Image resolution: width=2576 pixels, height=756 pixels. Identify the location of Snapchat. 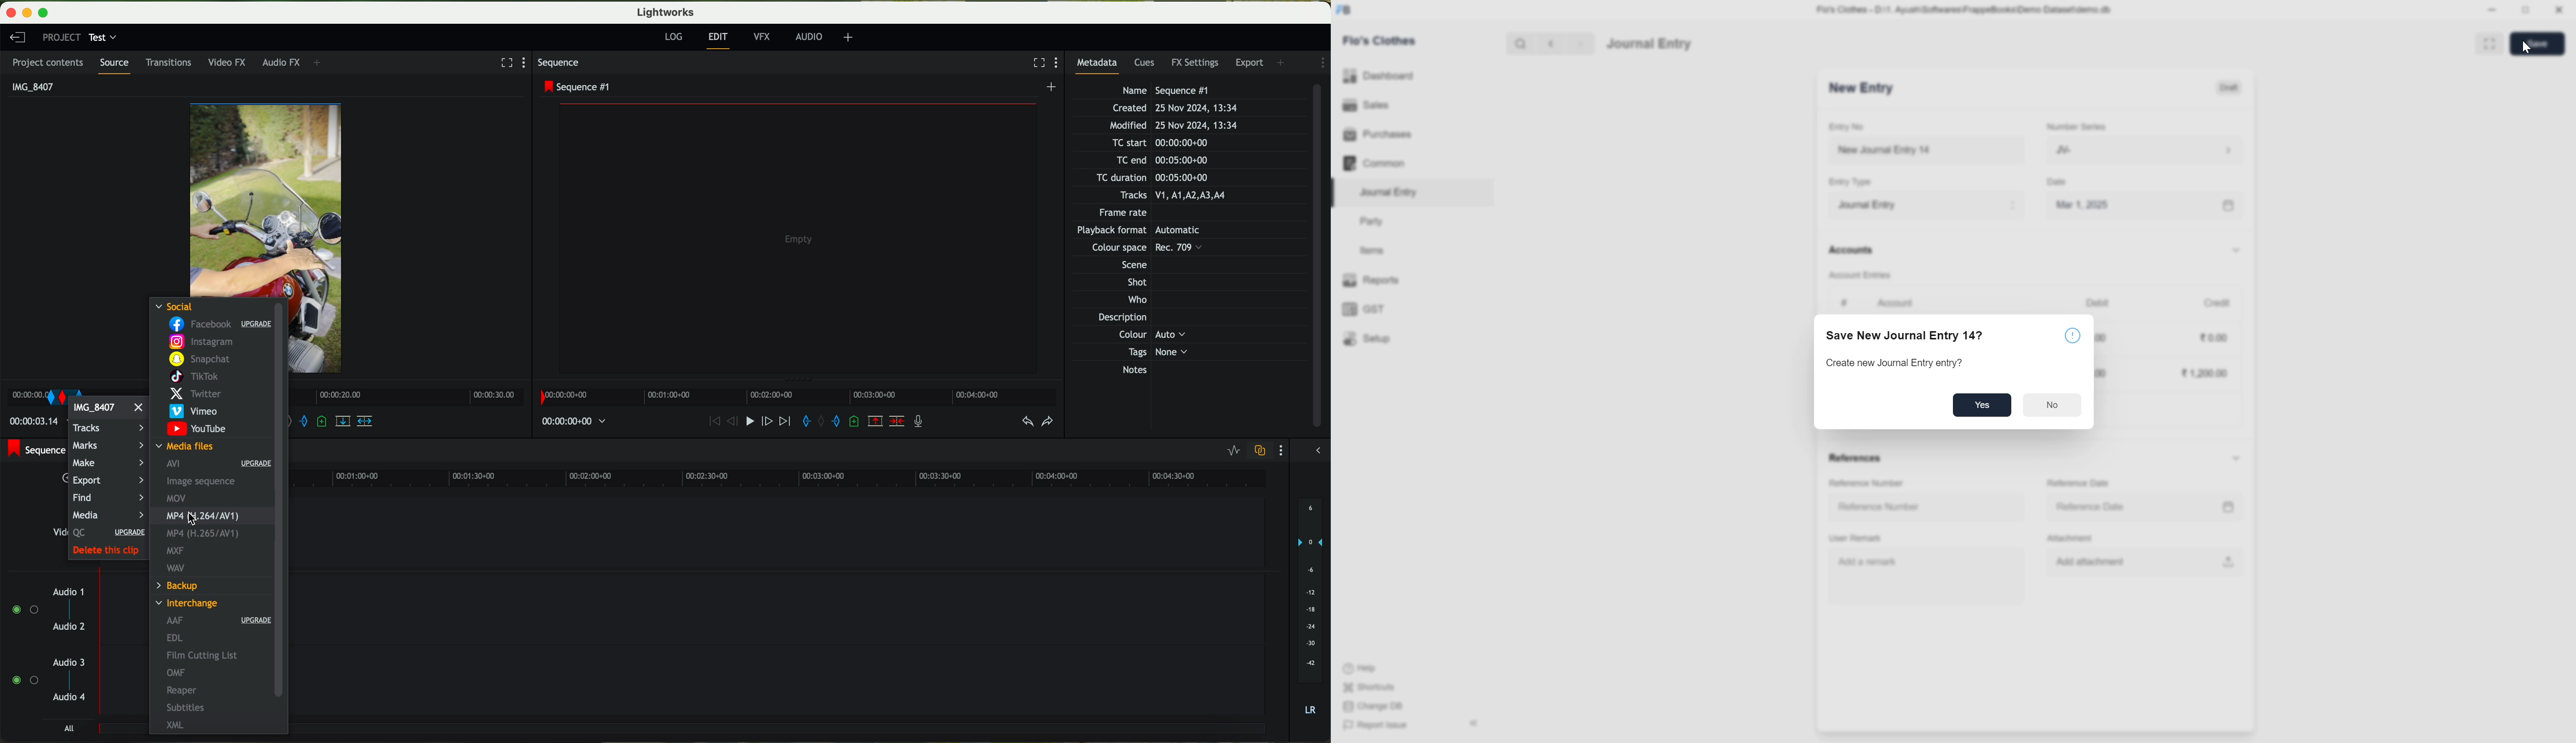
(198, 360).